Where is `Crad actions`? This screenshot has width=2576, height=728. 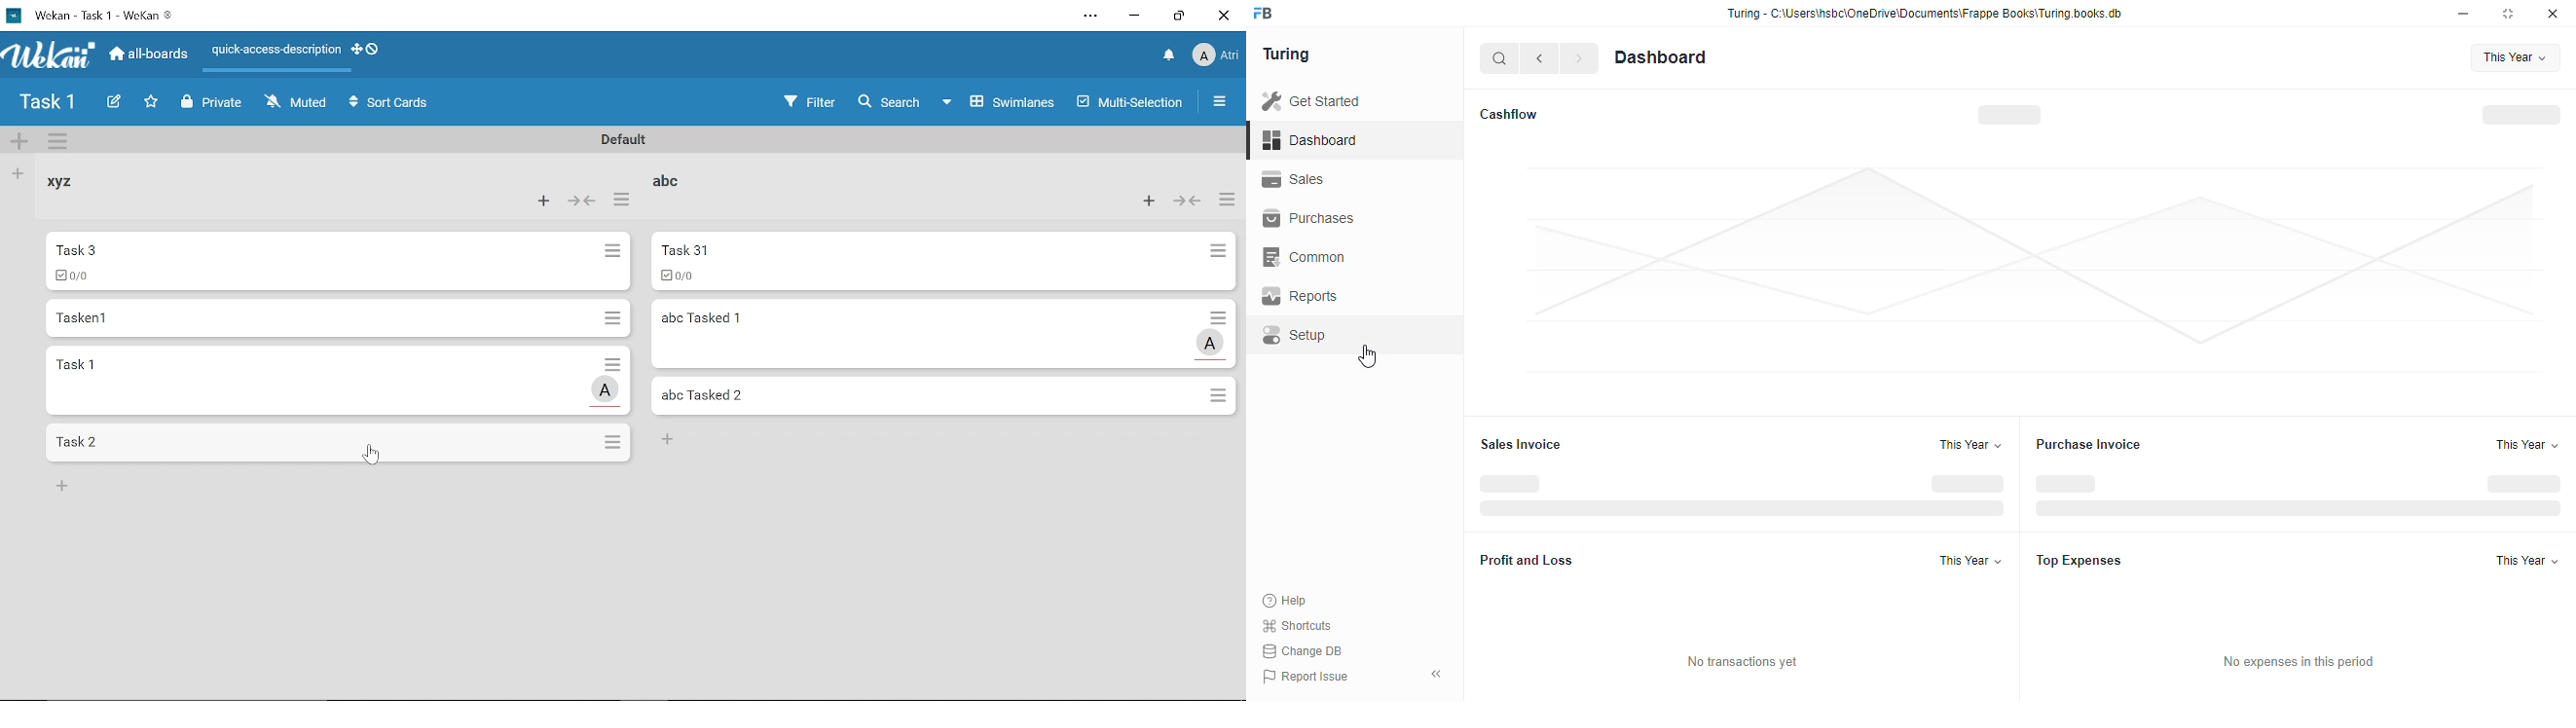 Crad actions is located at coordinates (610, 317).